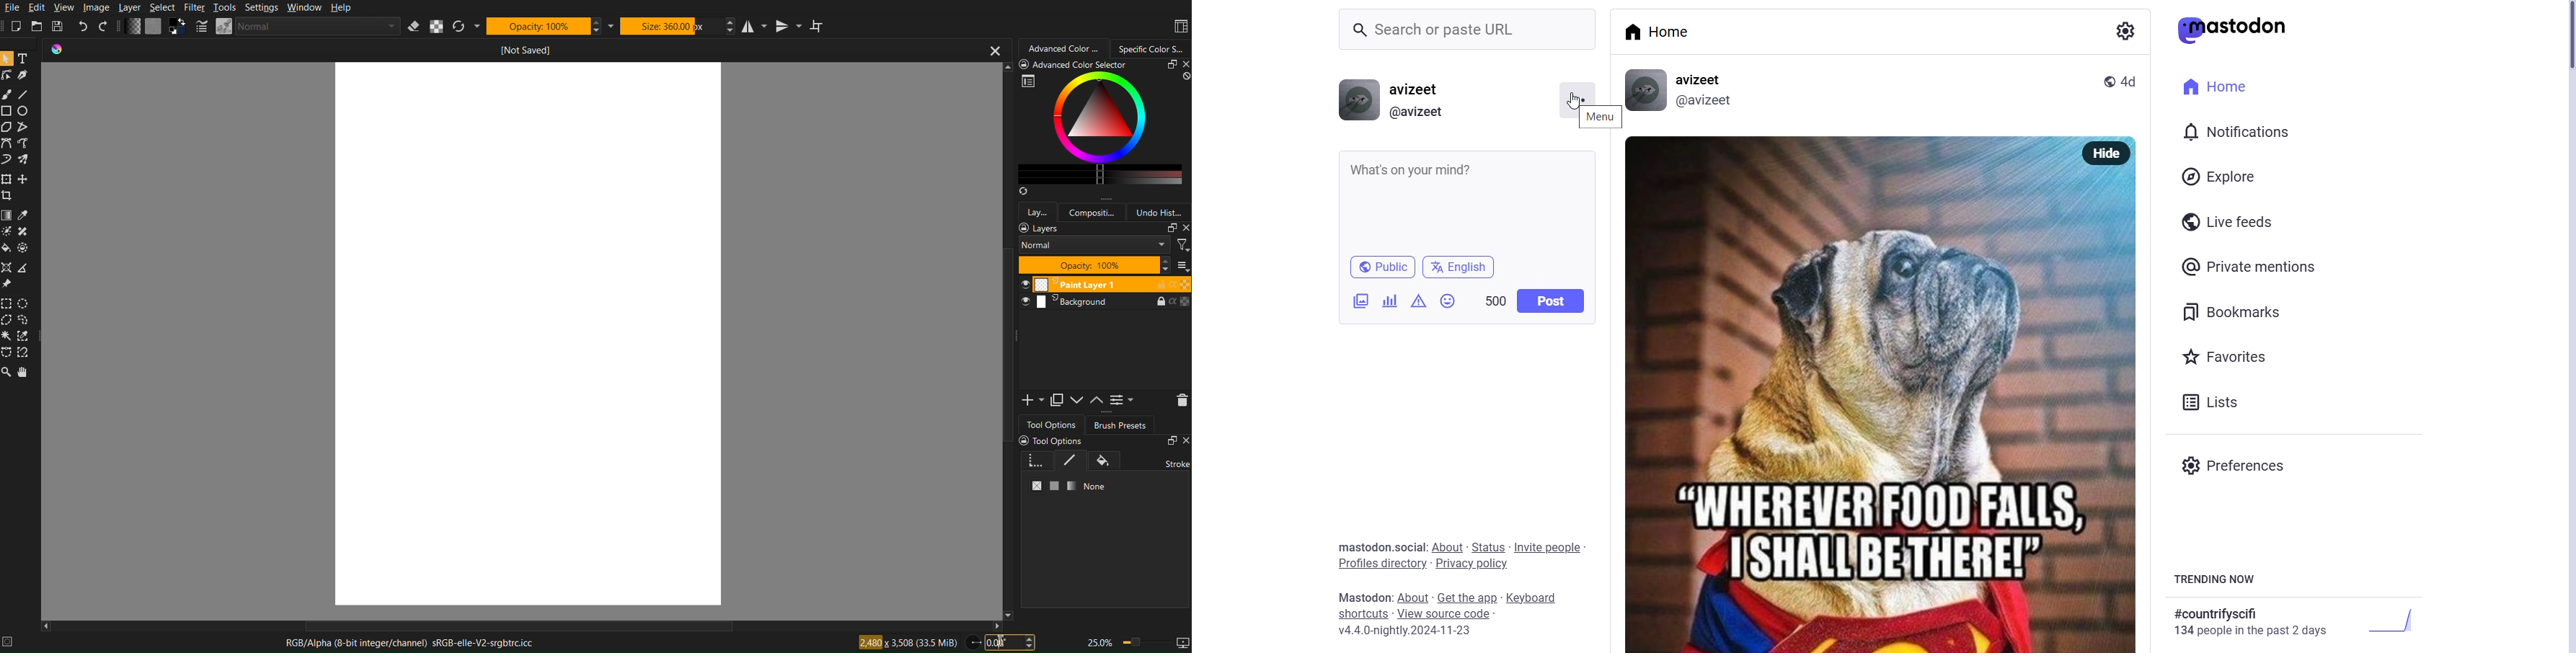 The width and height of the screenshot is (2576, 672). Describe the element at coordinates (22, 74) in the screenshot. I see `Pen` at that location.